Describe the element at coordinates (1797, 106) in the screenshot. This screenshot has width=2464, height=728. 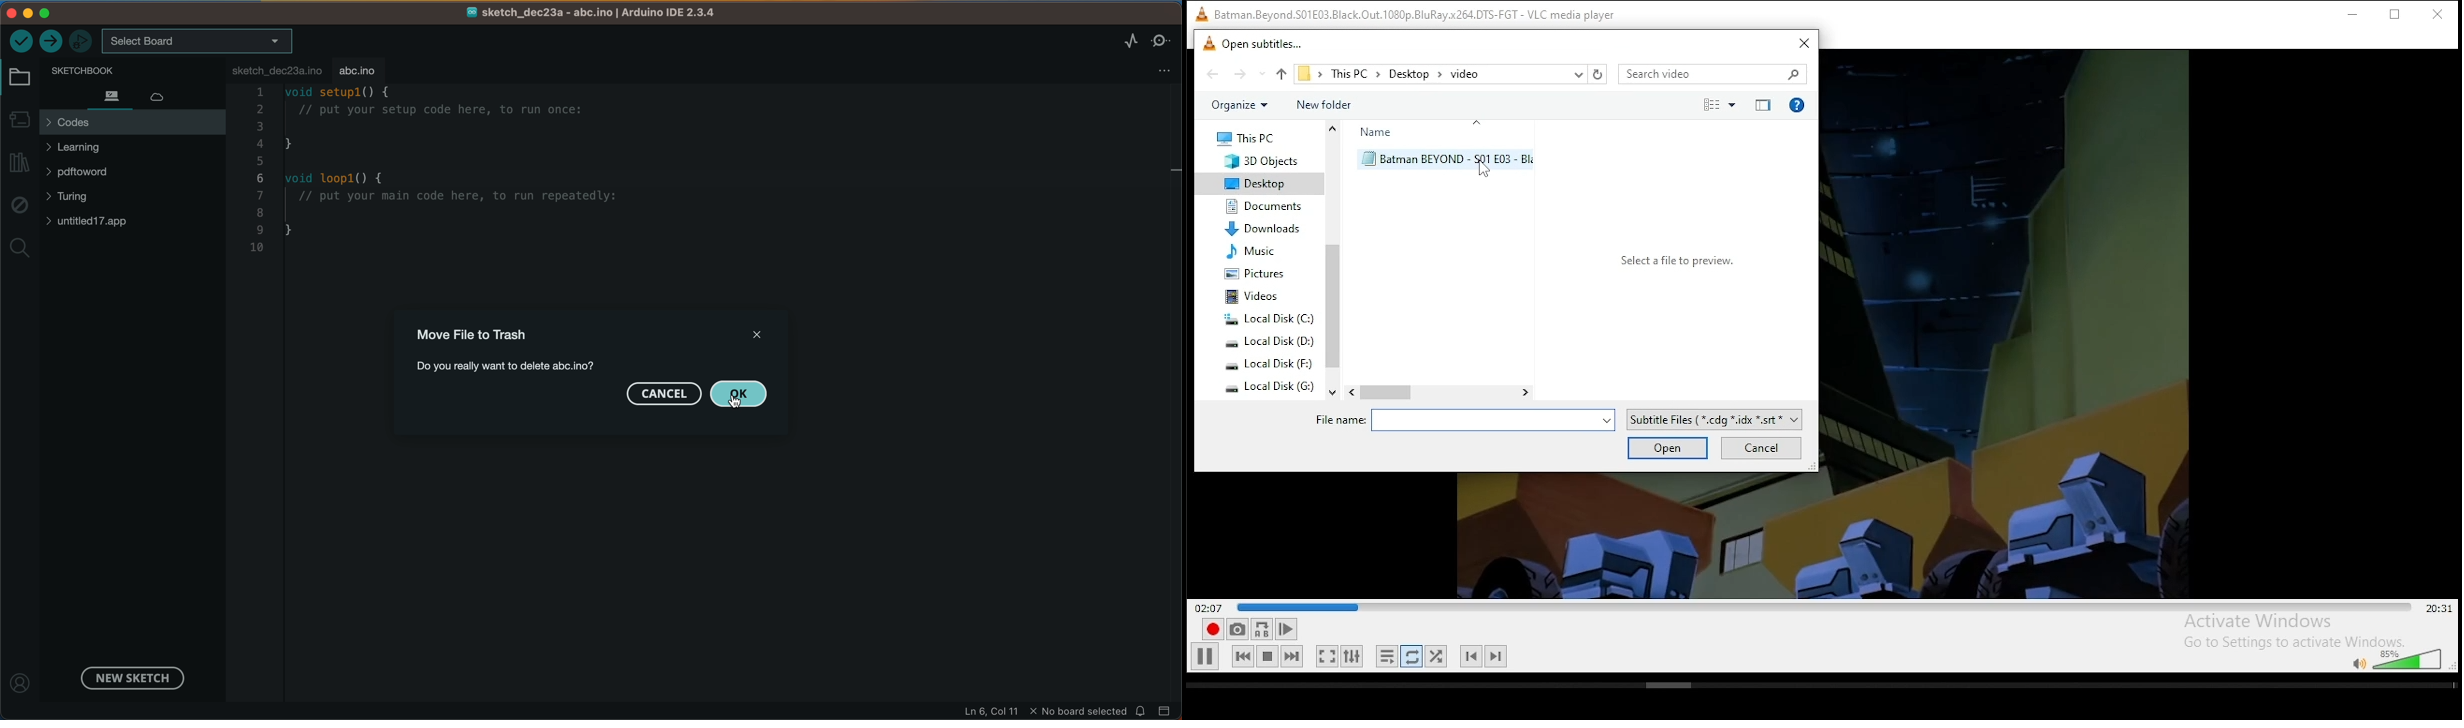
I see `get help` at that location.